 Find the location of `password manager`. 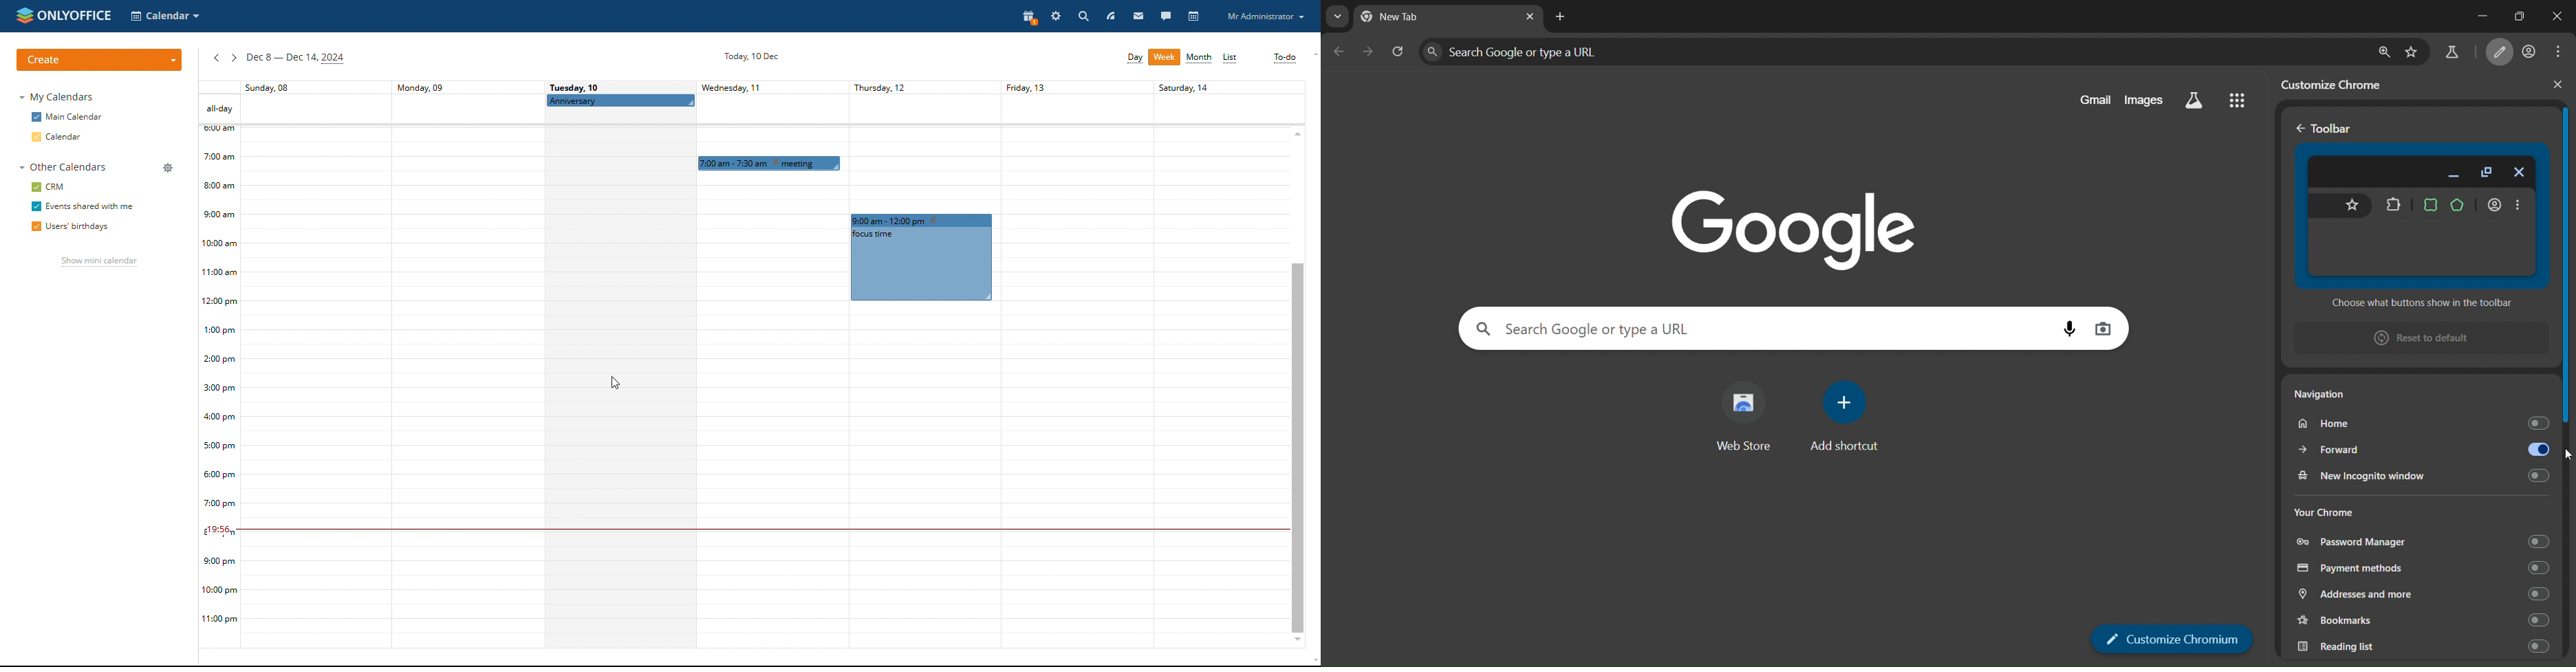

password manager is located at coordinates (2424, 541).